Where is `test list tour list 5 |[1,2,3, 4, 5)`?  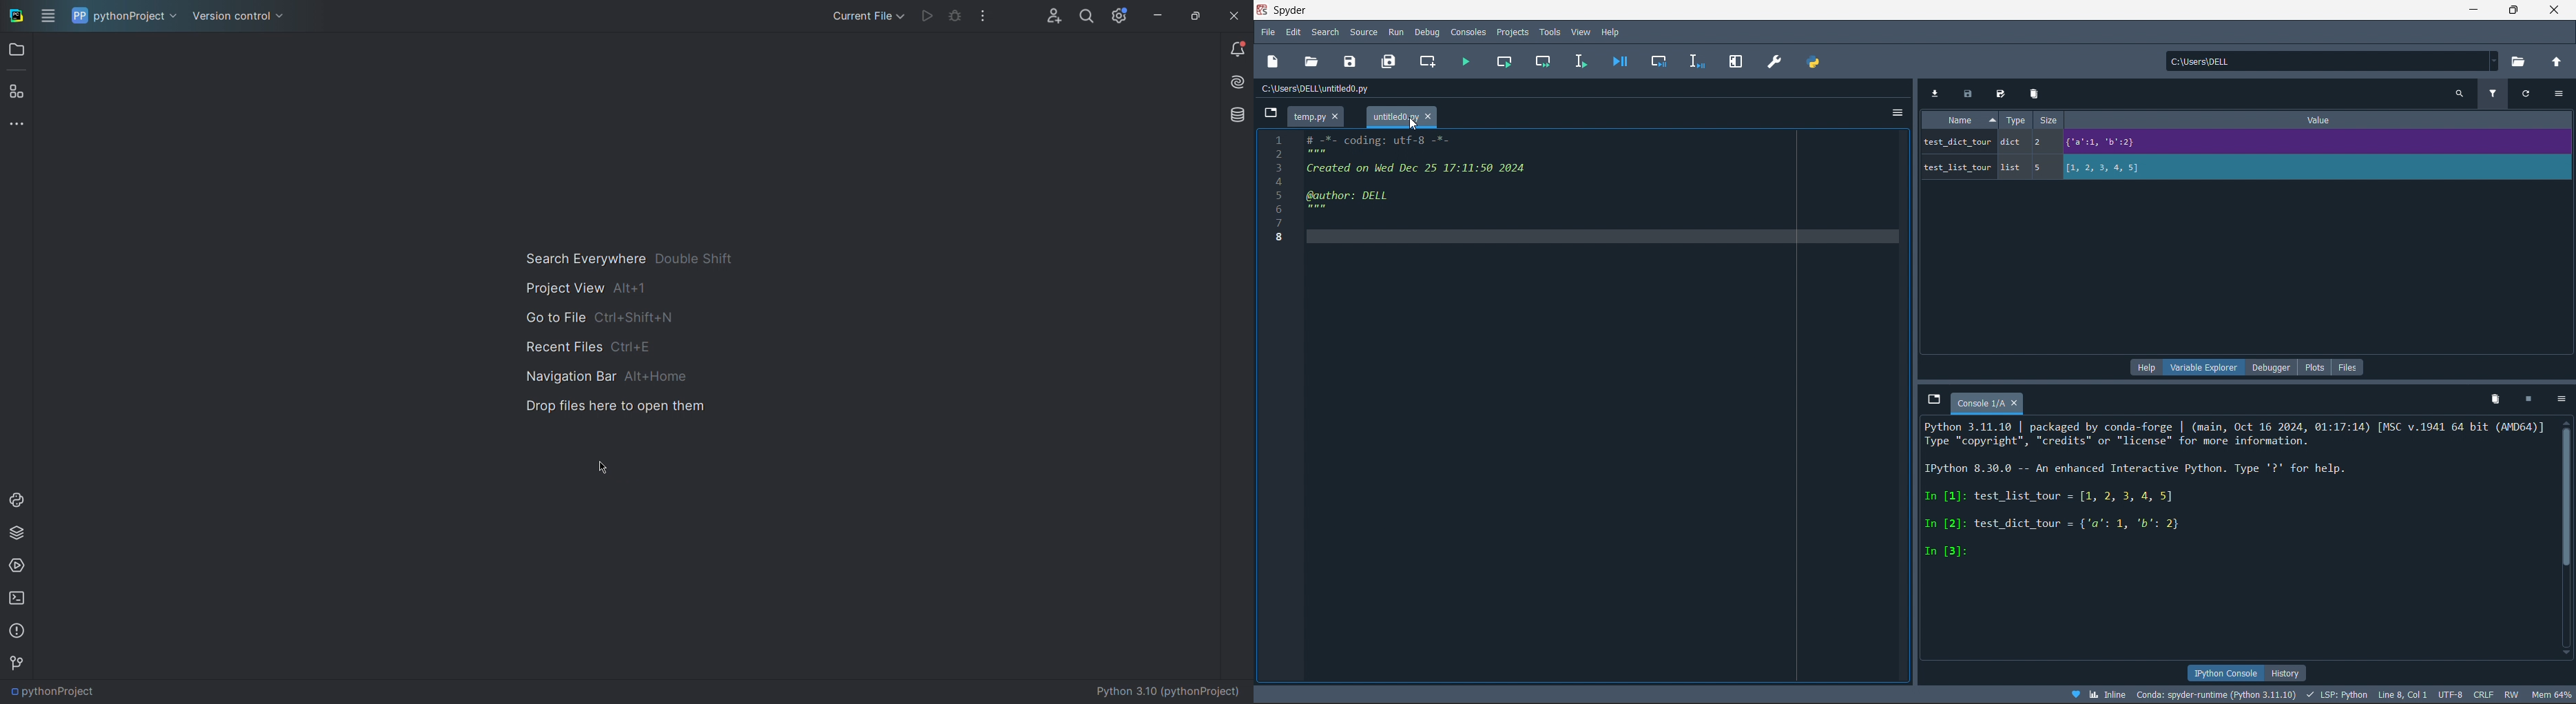
test list tour list 5 |[1,2,3, 4, 5) is located at coordinates (2053, 170).